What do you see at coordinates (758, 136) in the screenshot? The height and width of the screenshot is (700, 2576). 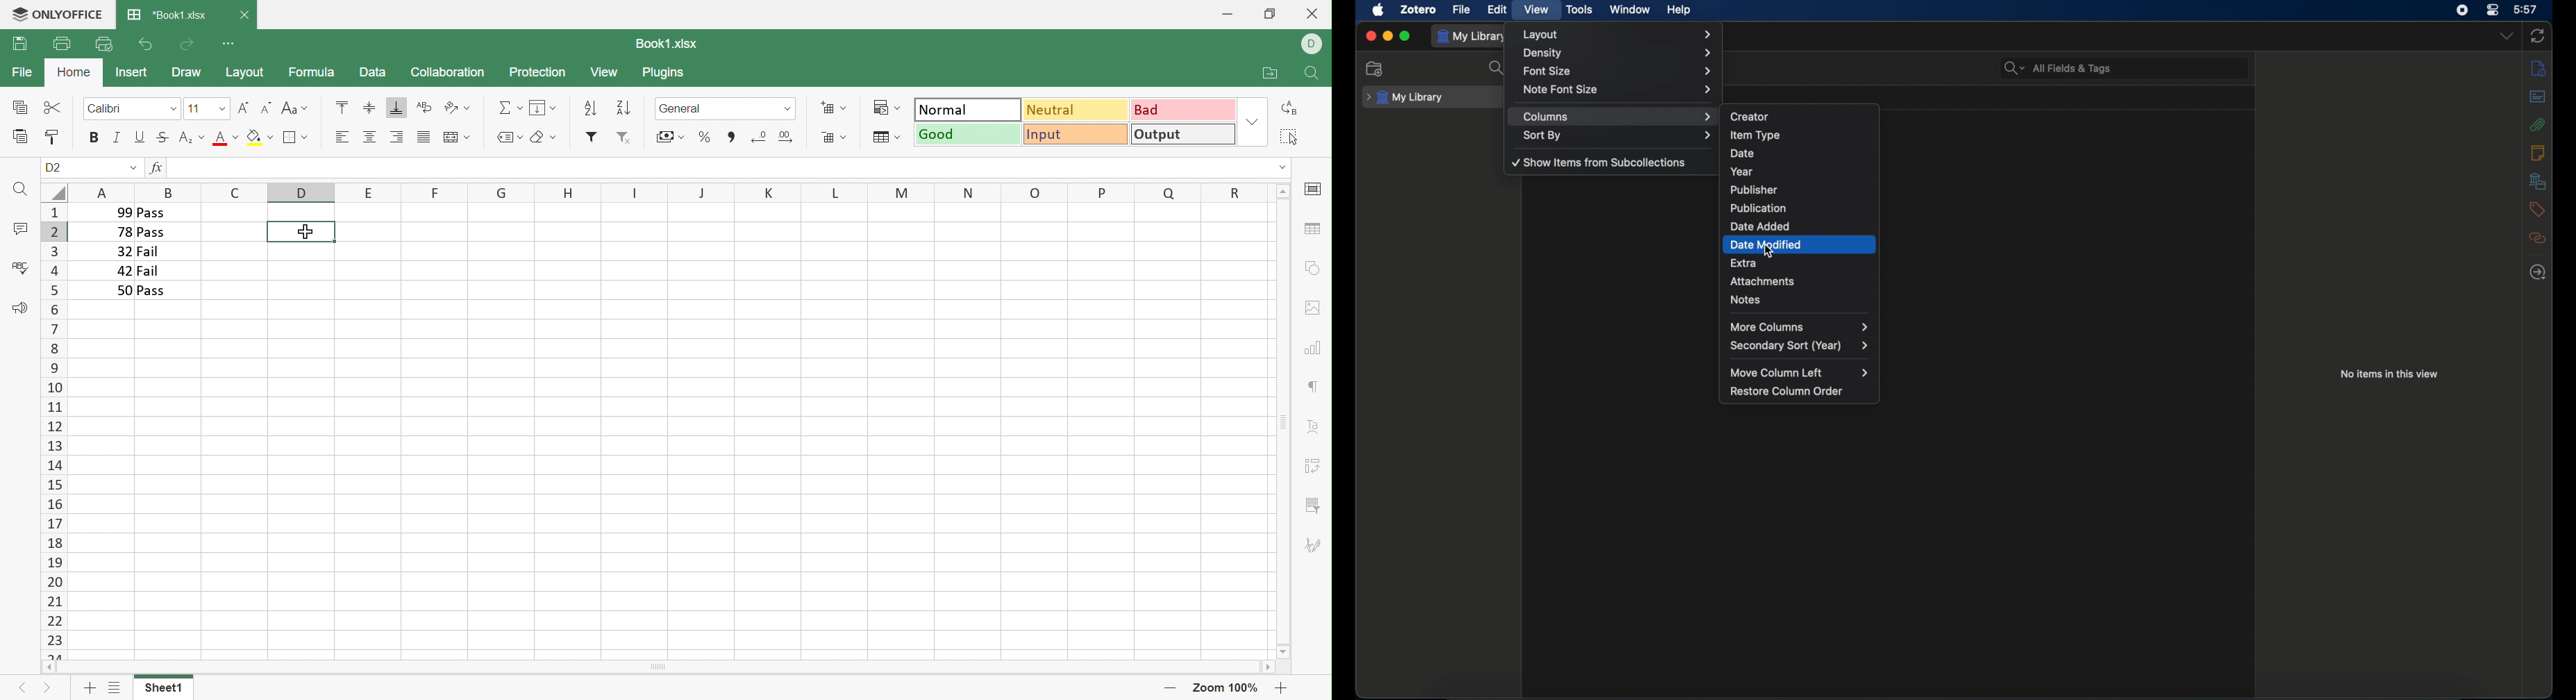 I see `Decrease decimal` at bounding box center [758, 136].